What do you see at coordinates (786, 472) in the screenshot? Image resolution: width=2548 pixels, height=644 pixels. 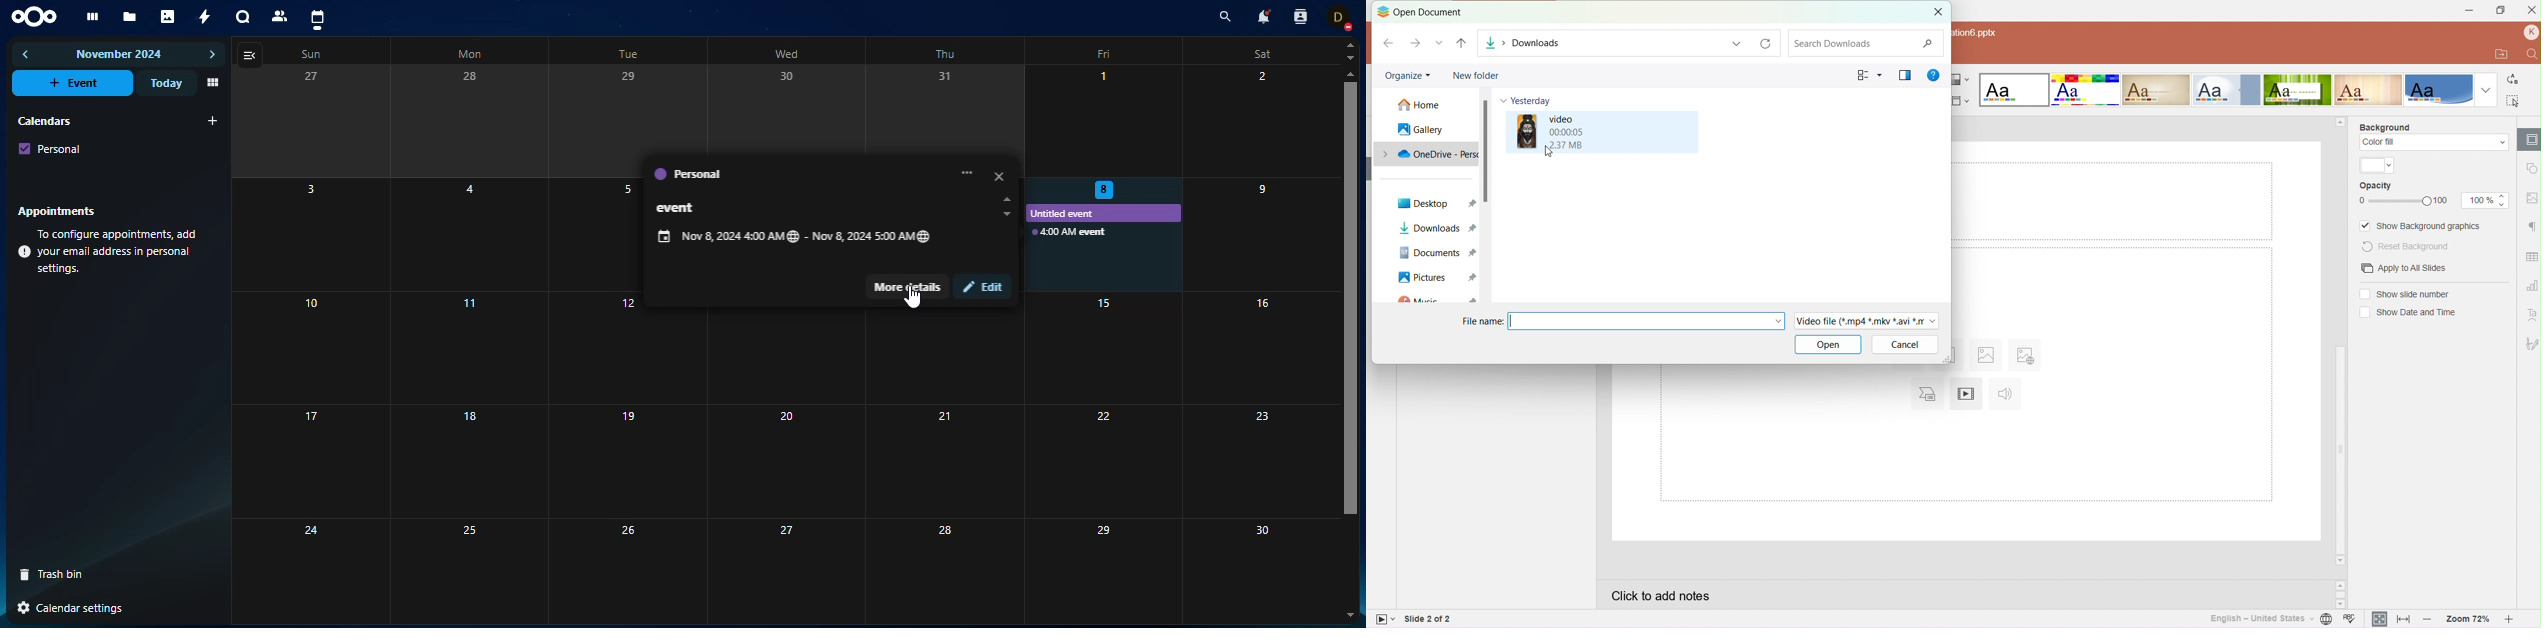 I see `calendar` at bounding box center [786, 472].